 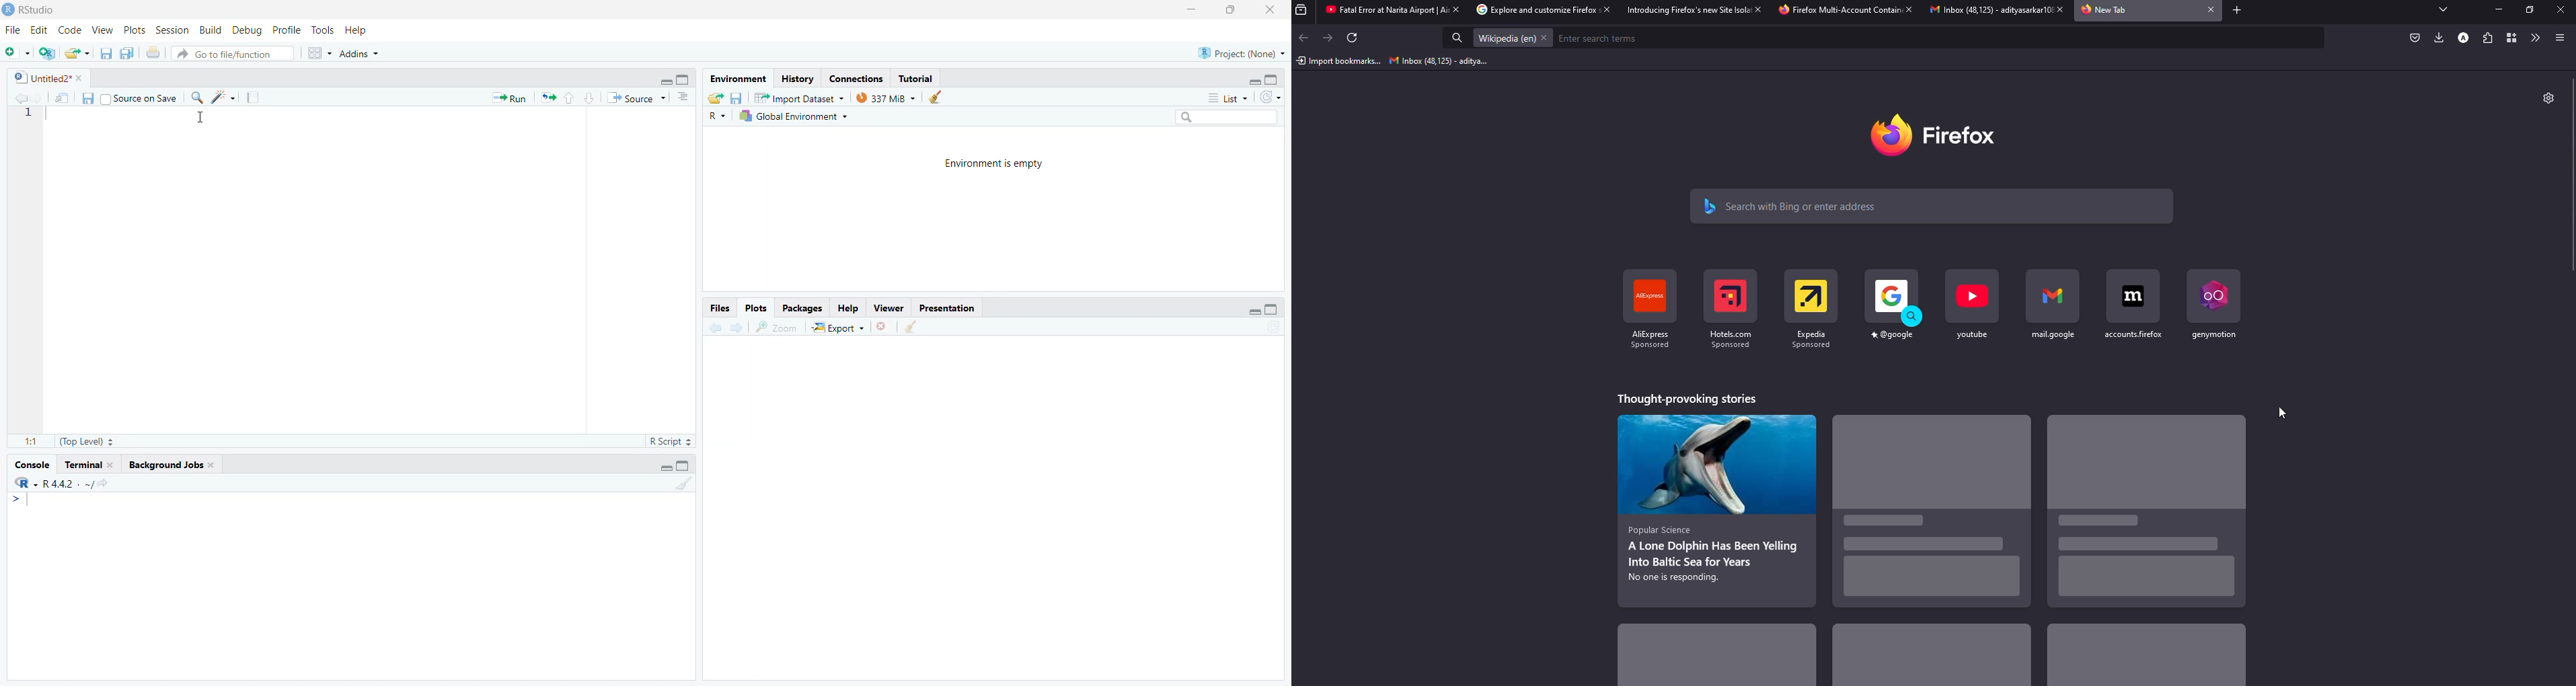 I want to click on hide console, so click(x=1273, y=80).